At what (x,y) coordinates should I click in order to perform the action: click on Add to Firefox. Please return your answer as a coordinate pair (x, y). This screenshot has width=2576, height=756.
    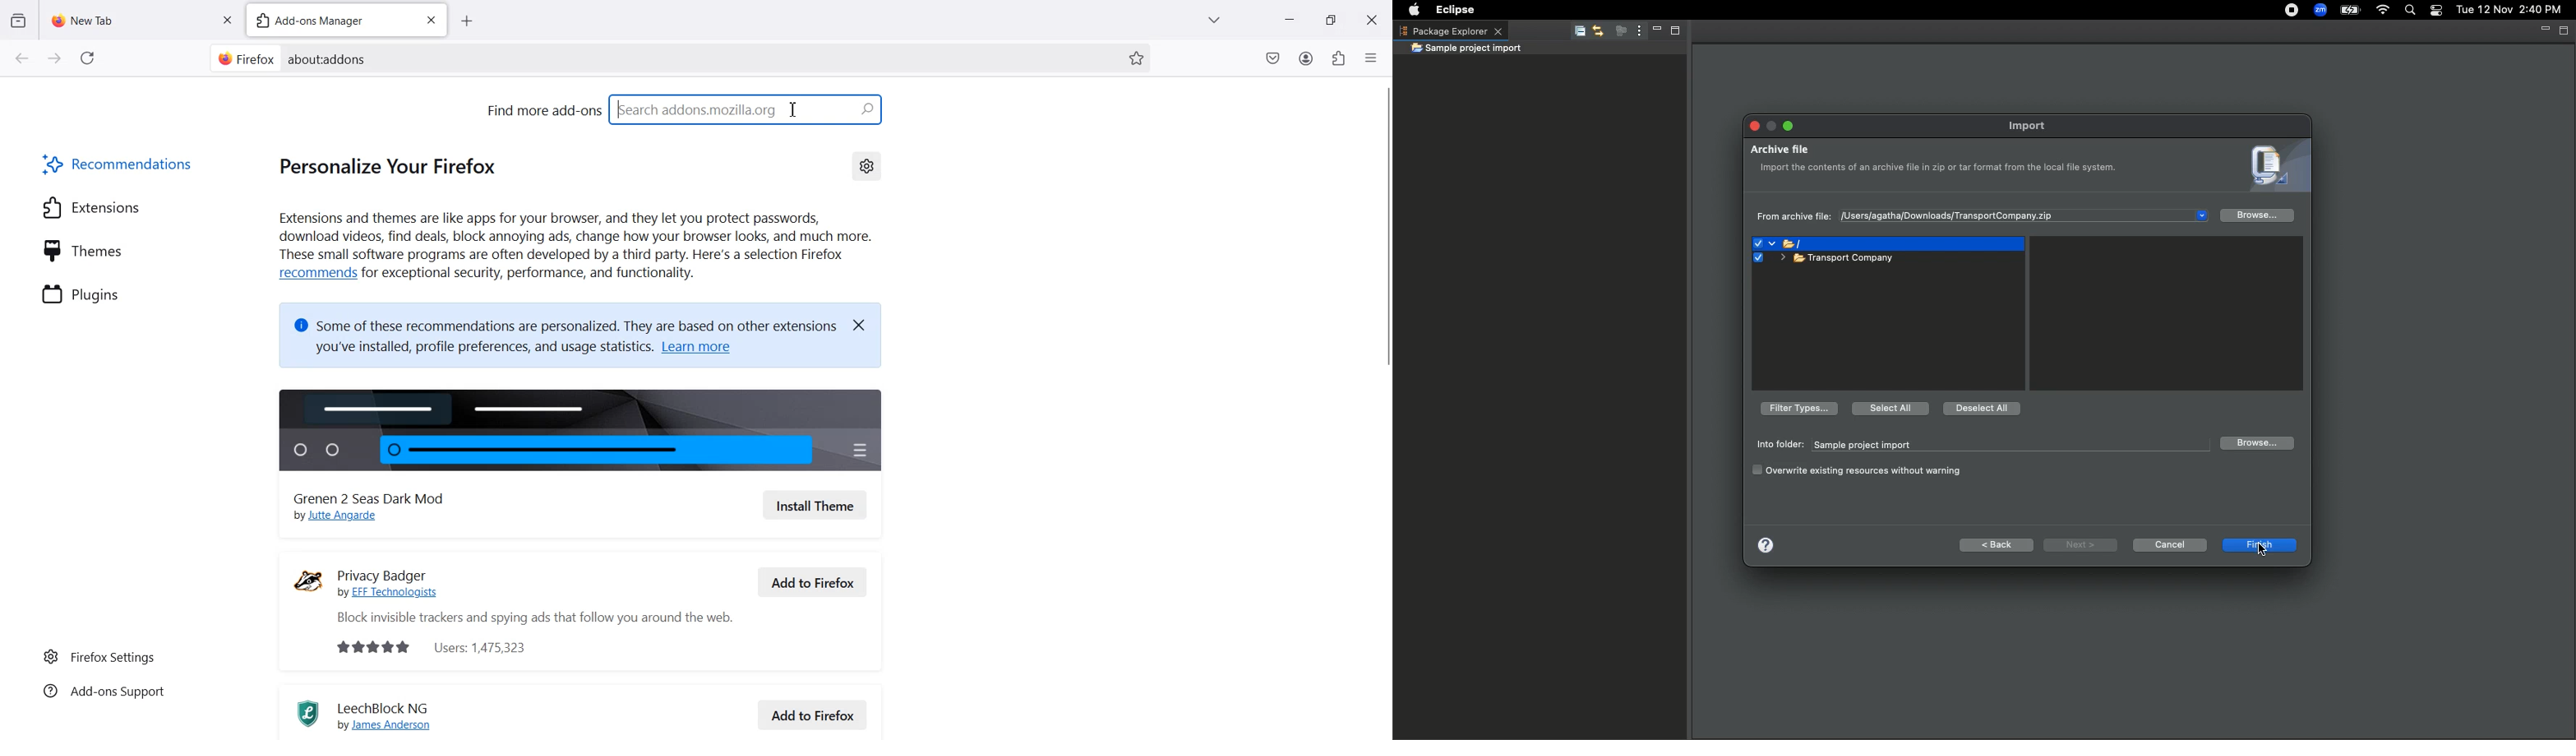
    Looking at the image, I should click on (813, 582).